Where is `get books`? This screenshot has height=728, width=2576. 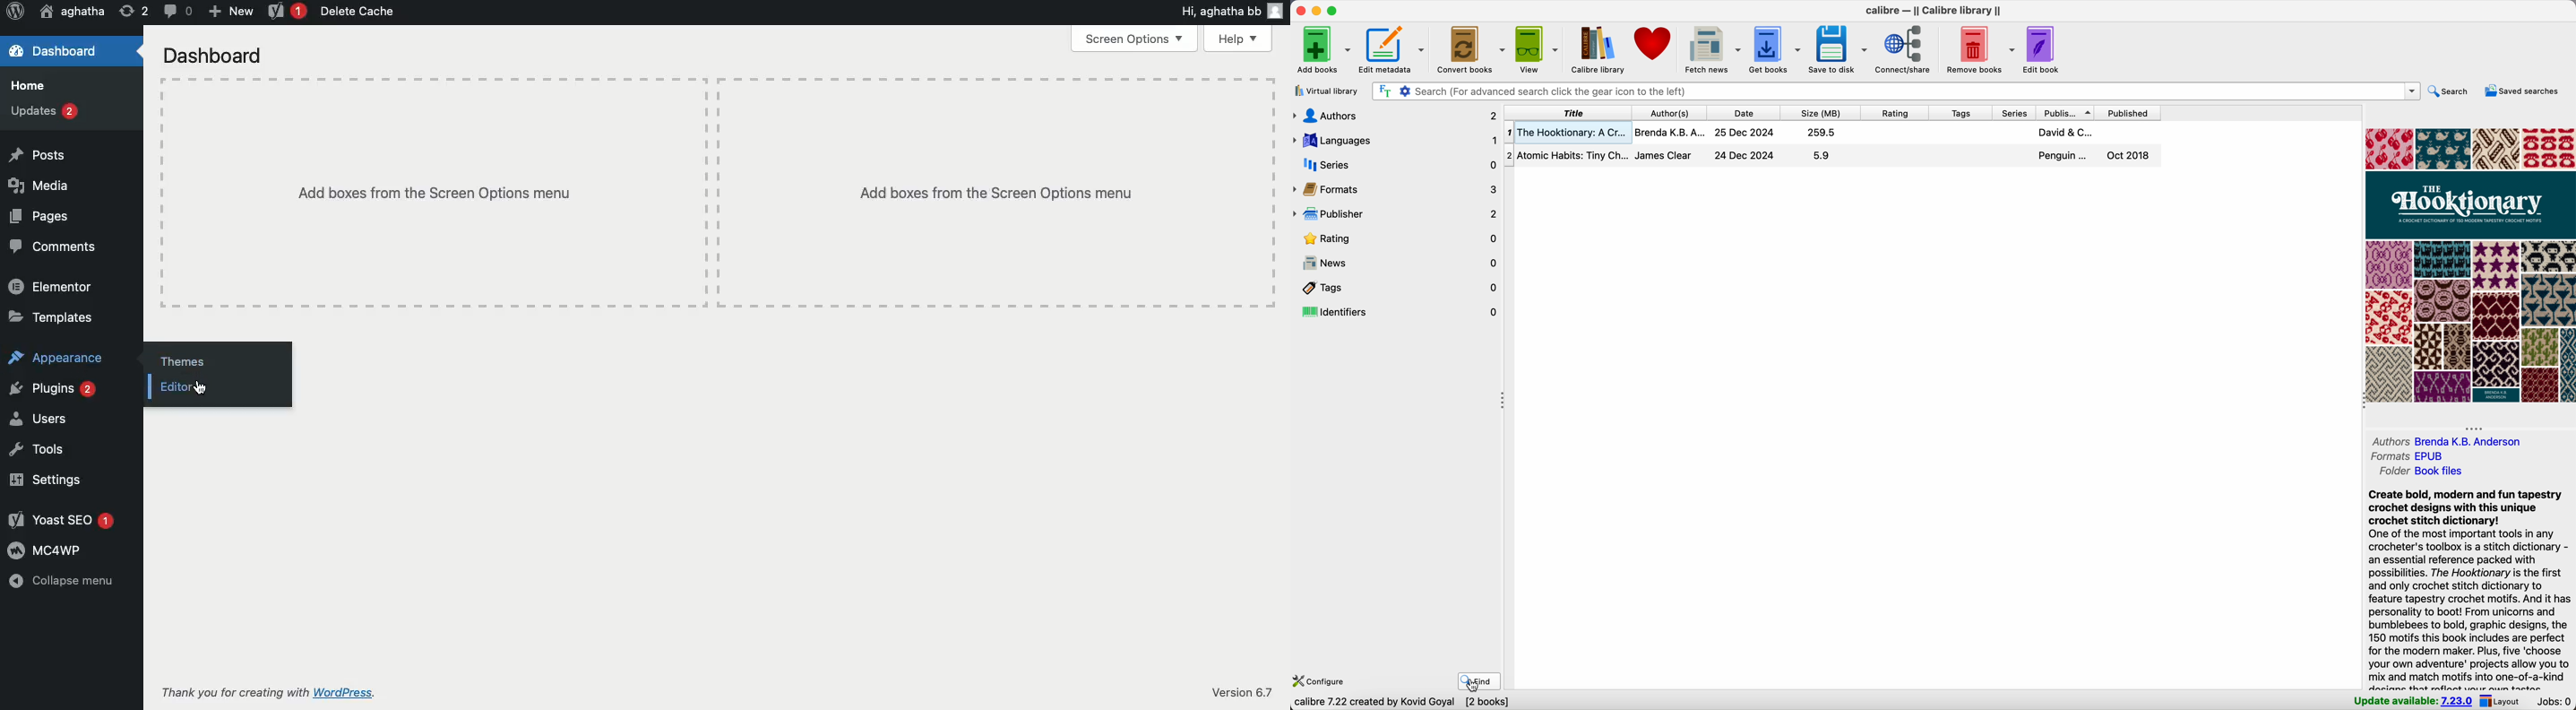 get books is located at coordinates (1773, 49).